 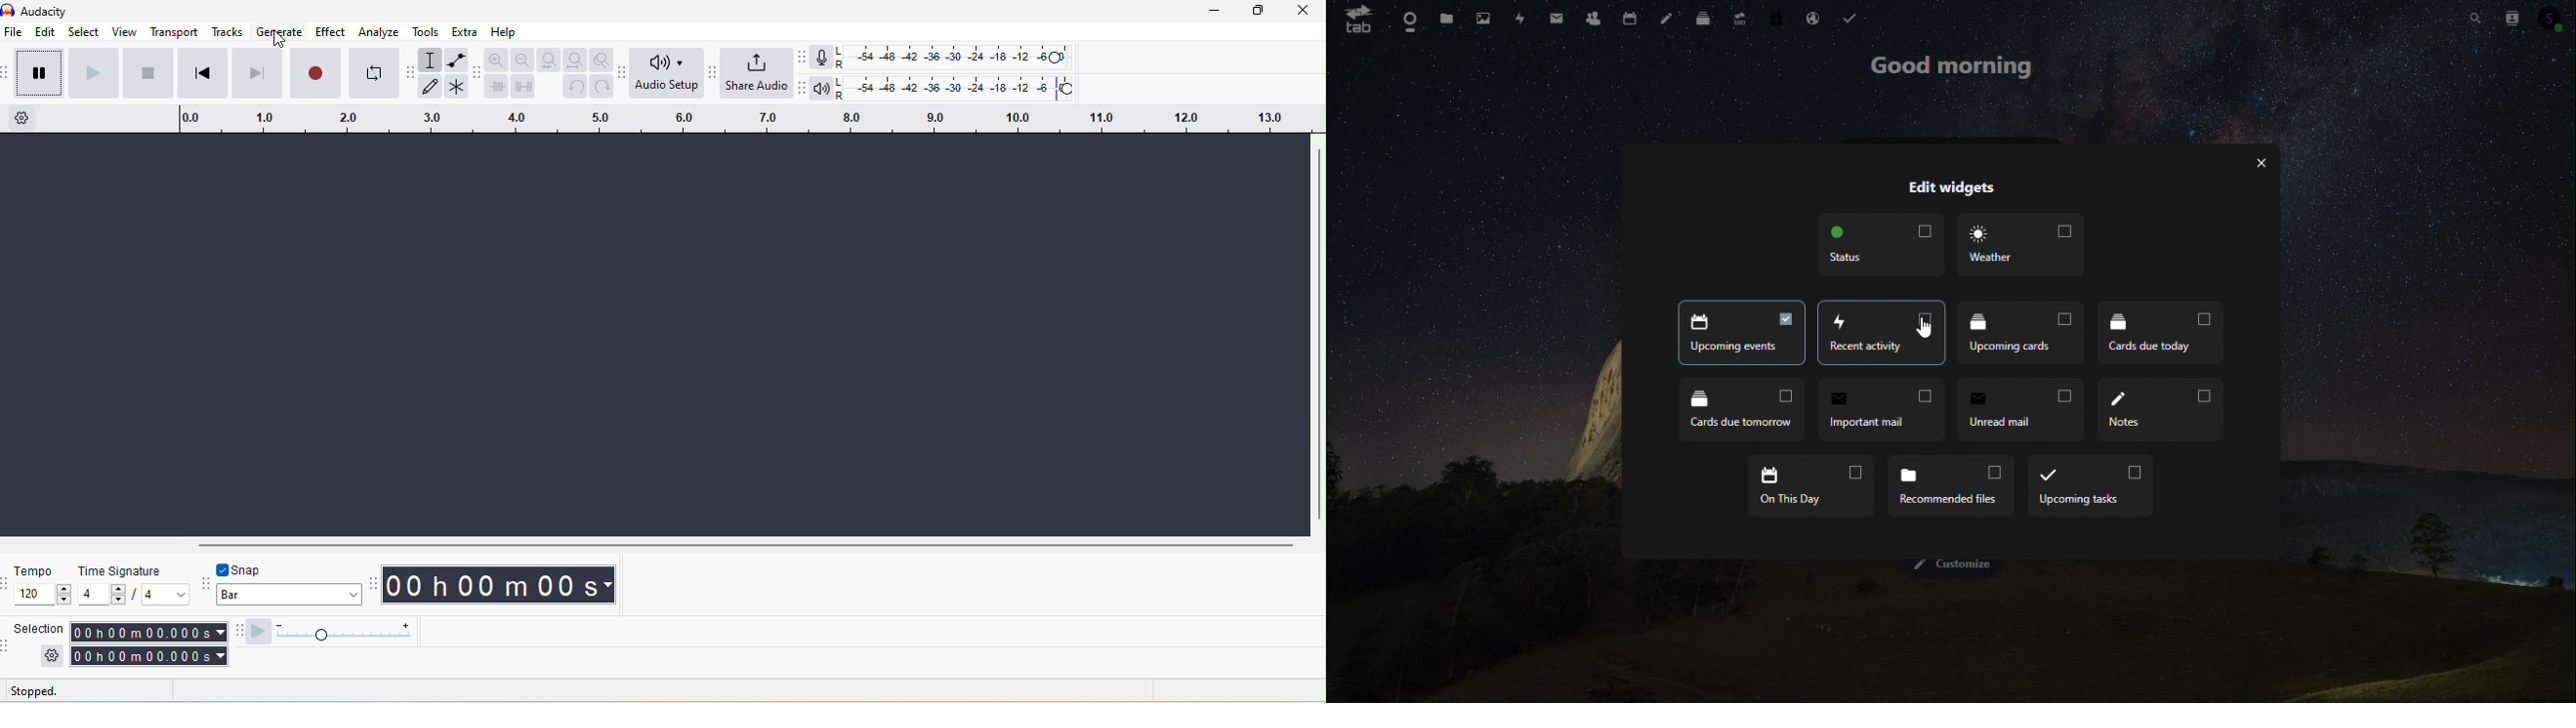 What do you see at coordinates (1813, 18) in the screenshot?
I see `Email hosting` at bounding box center [1813, 18].